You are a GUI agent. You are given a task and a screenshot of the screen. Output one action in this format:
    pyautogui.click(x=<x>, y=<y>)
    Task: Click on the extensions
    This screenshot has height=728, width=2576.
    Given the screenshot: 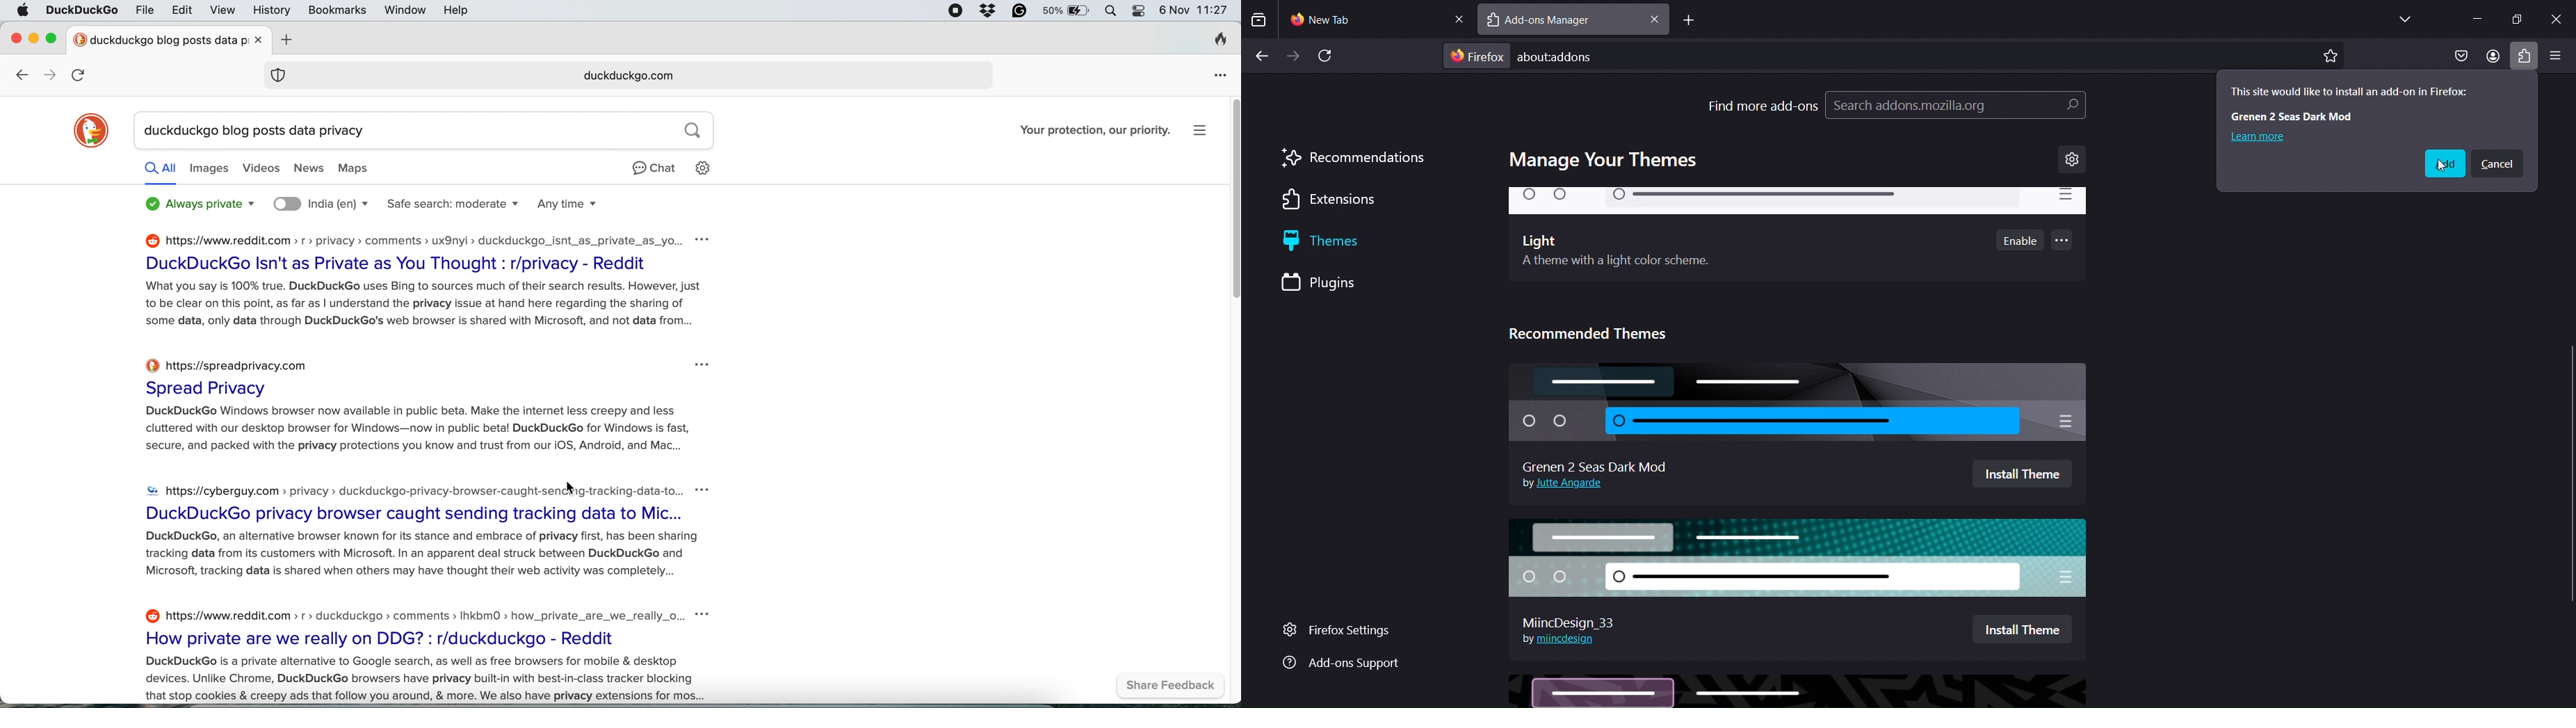 What is the action you would take?
    pyautogui.click(x=1336, y=201)
    